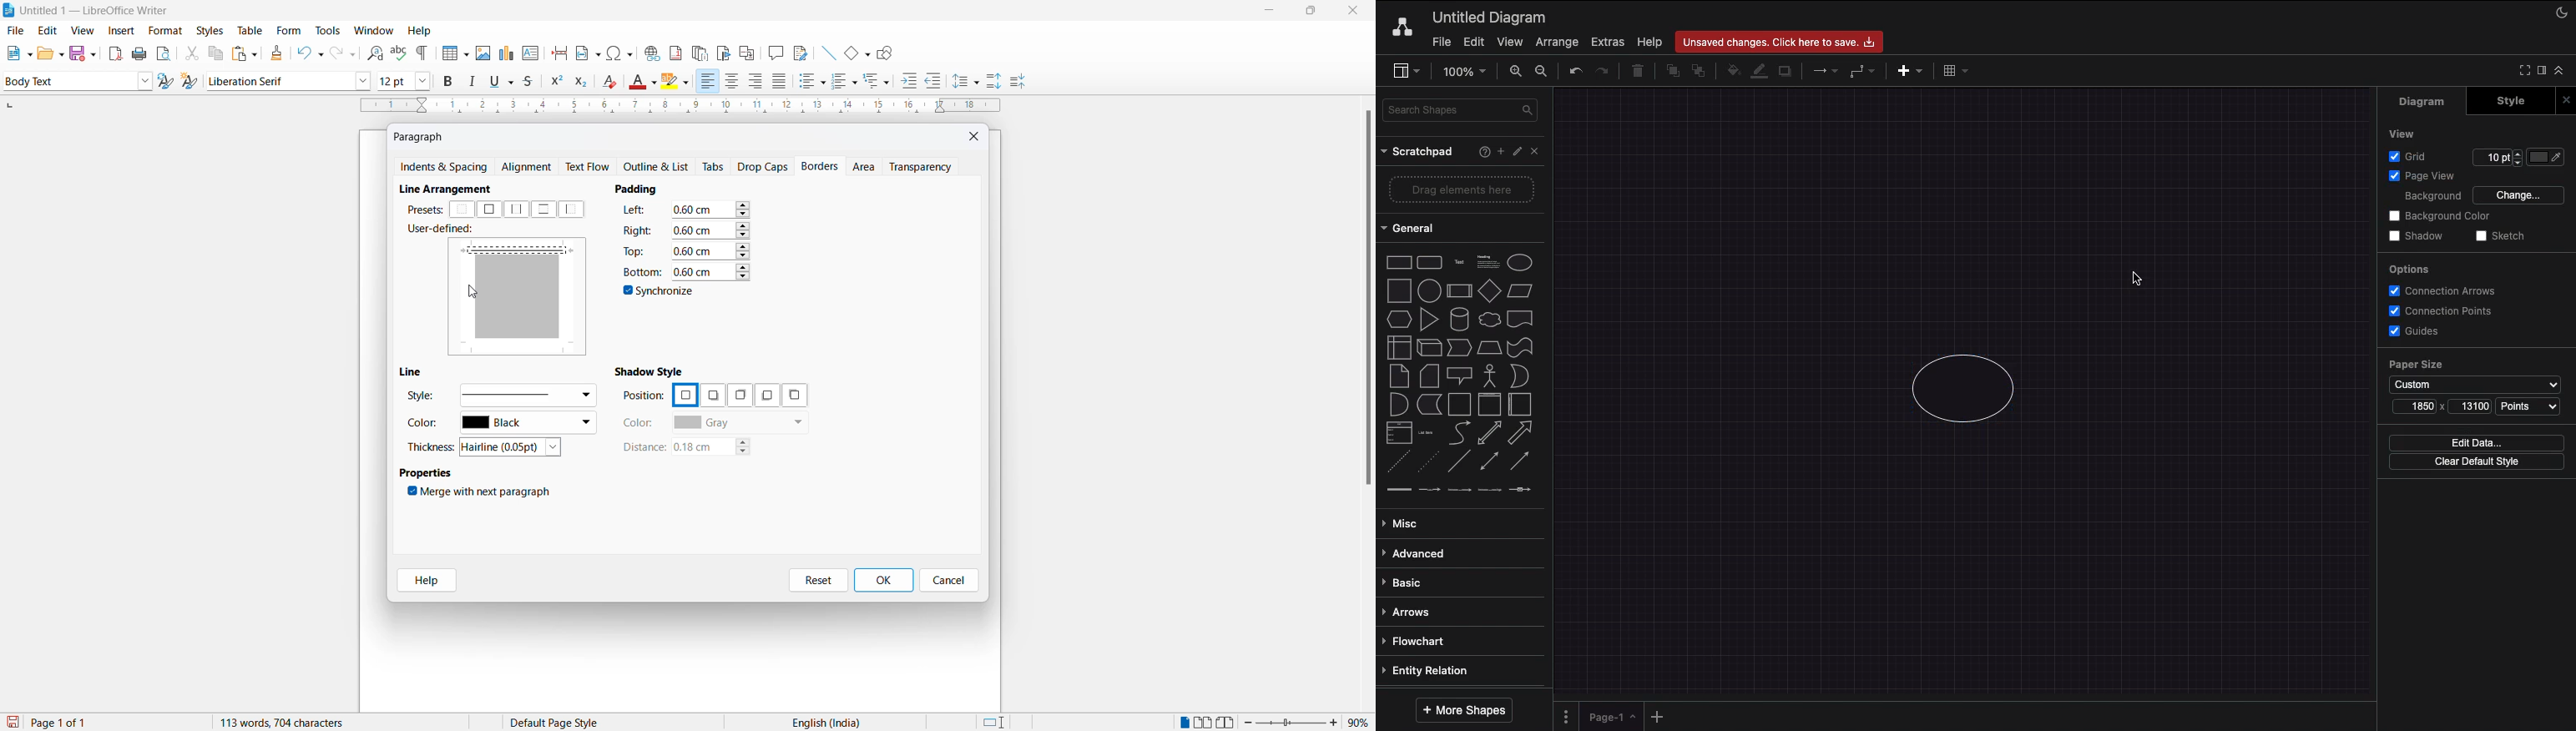 Image resolution: width=2576 pixels, height=756 pixels. What do you see at coordinates (715, 167) in the screenshot?
I see `tabs` at bounding box center [715, 167].